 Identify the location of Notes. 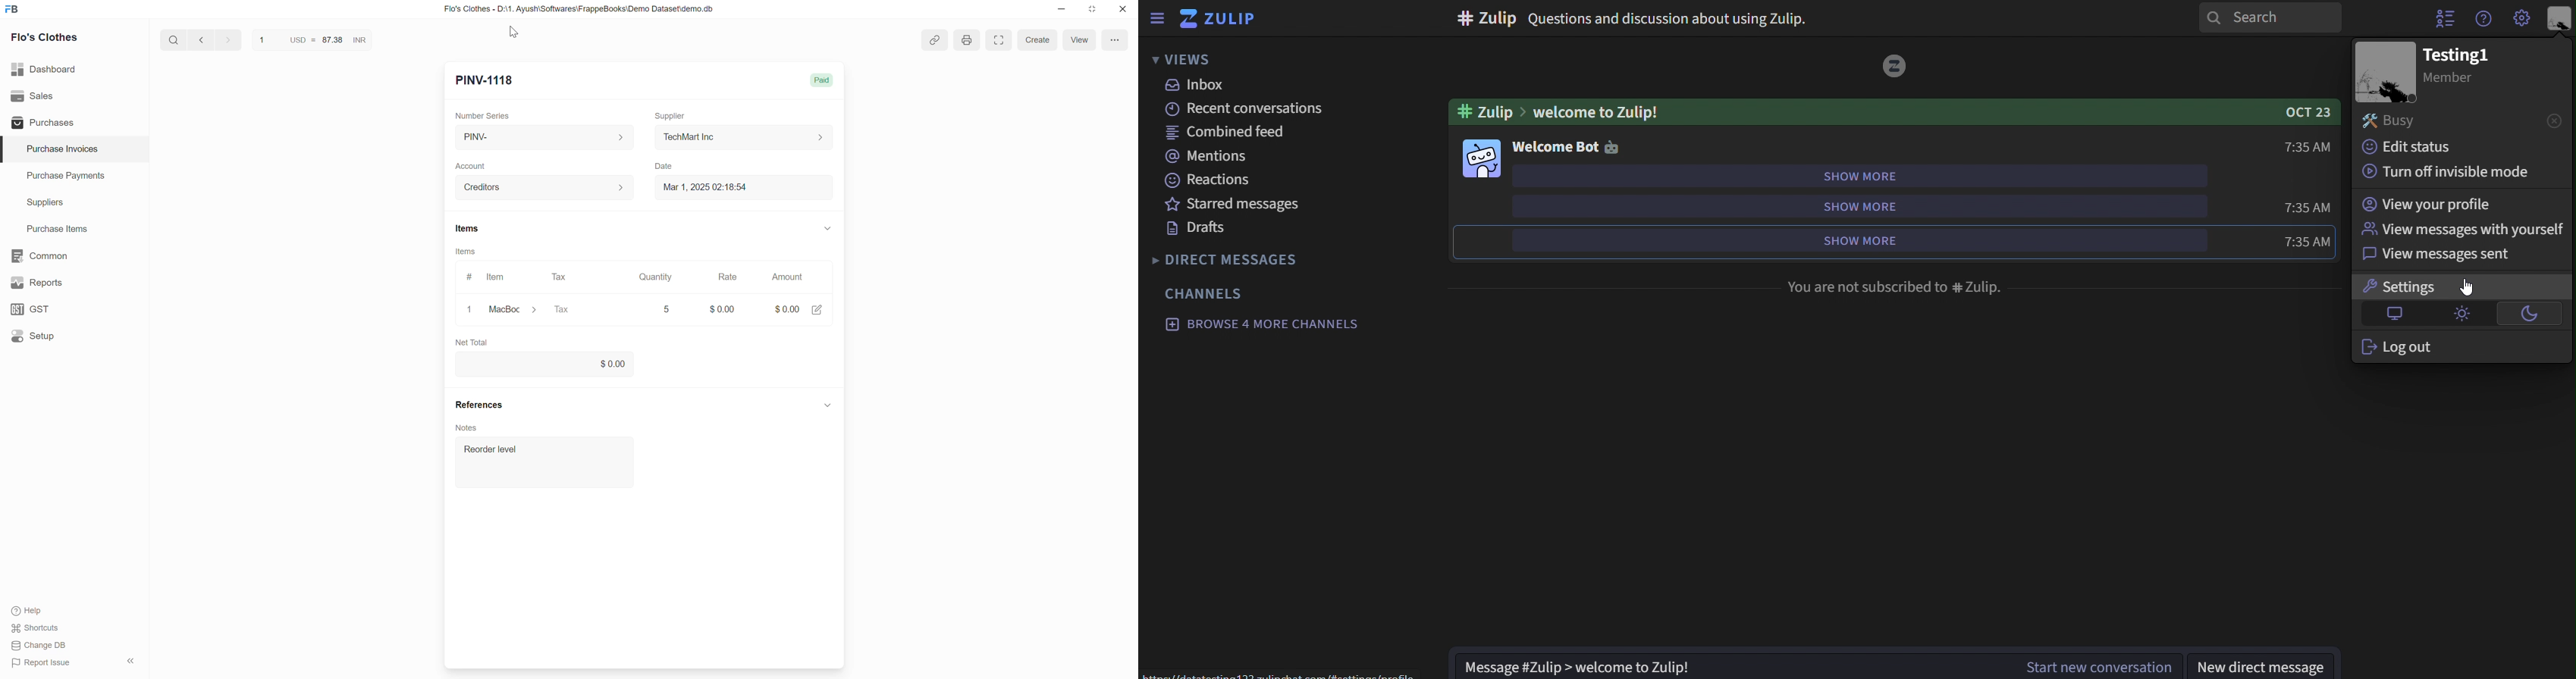
(469, 426).